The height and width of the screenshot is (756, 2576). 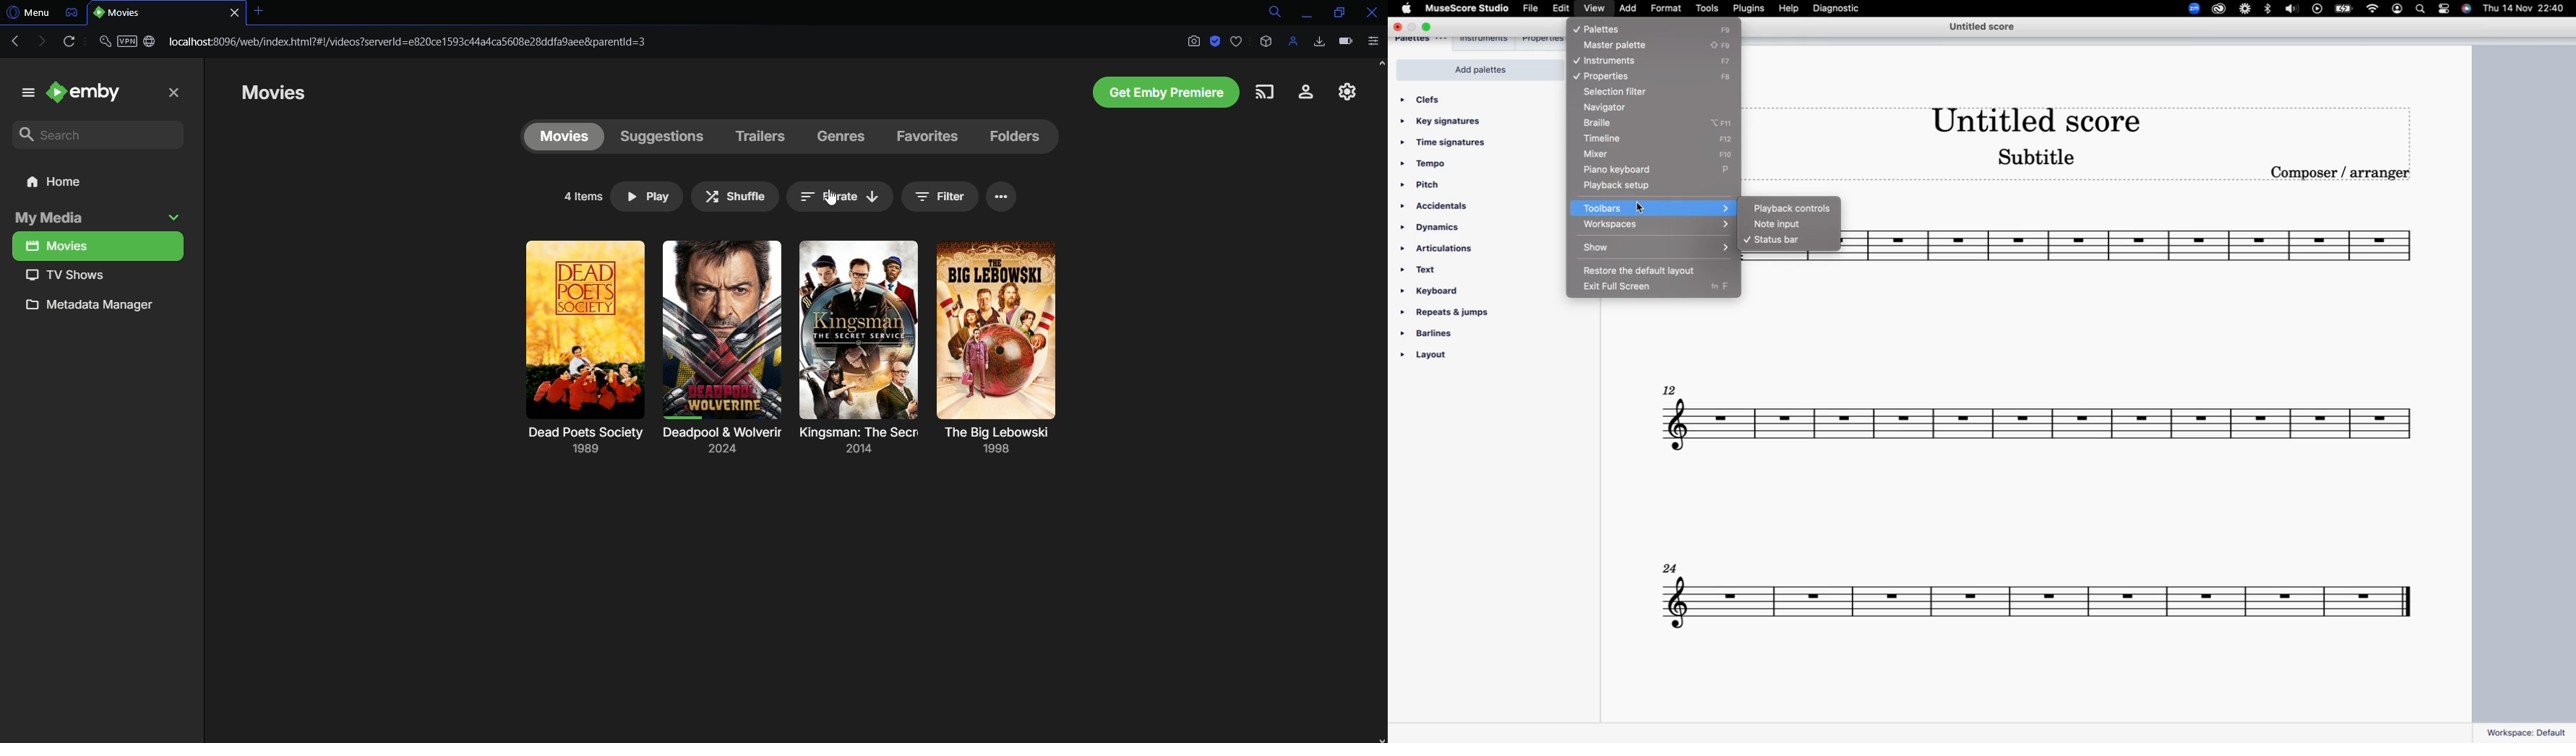 What do you see at coordinates (2038, 592) in the screenshot?
I see `score` at bounding box center [2038, 592].